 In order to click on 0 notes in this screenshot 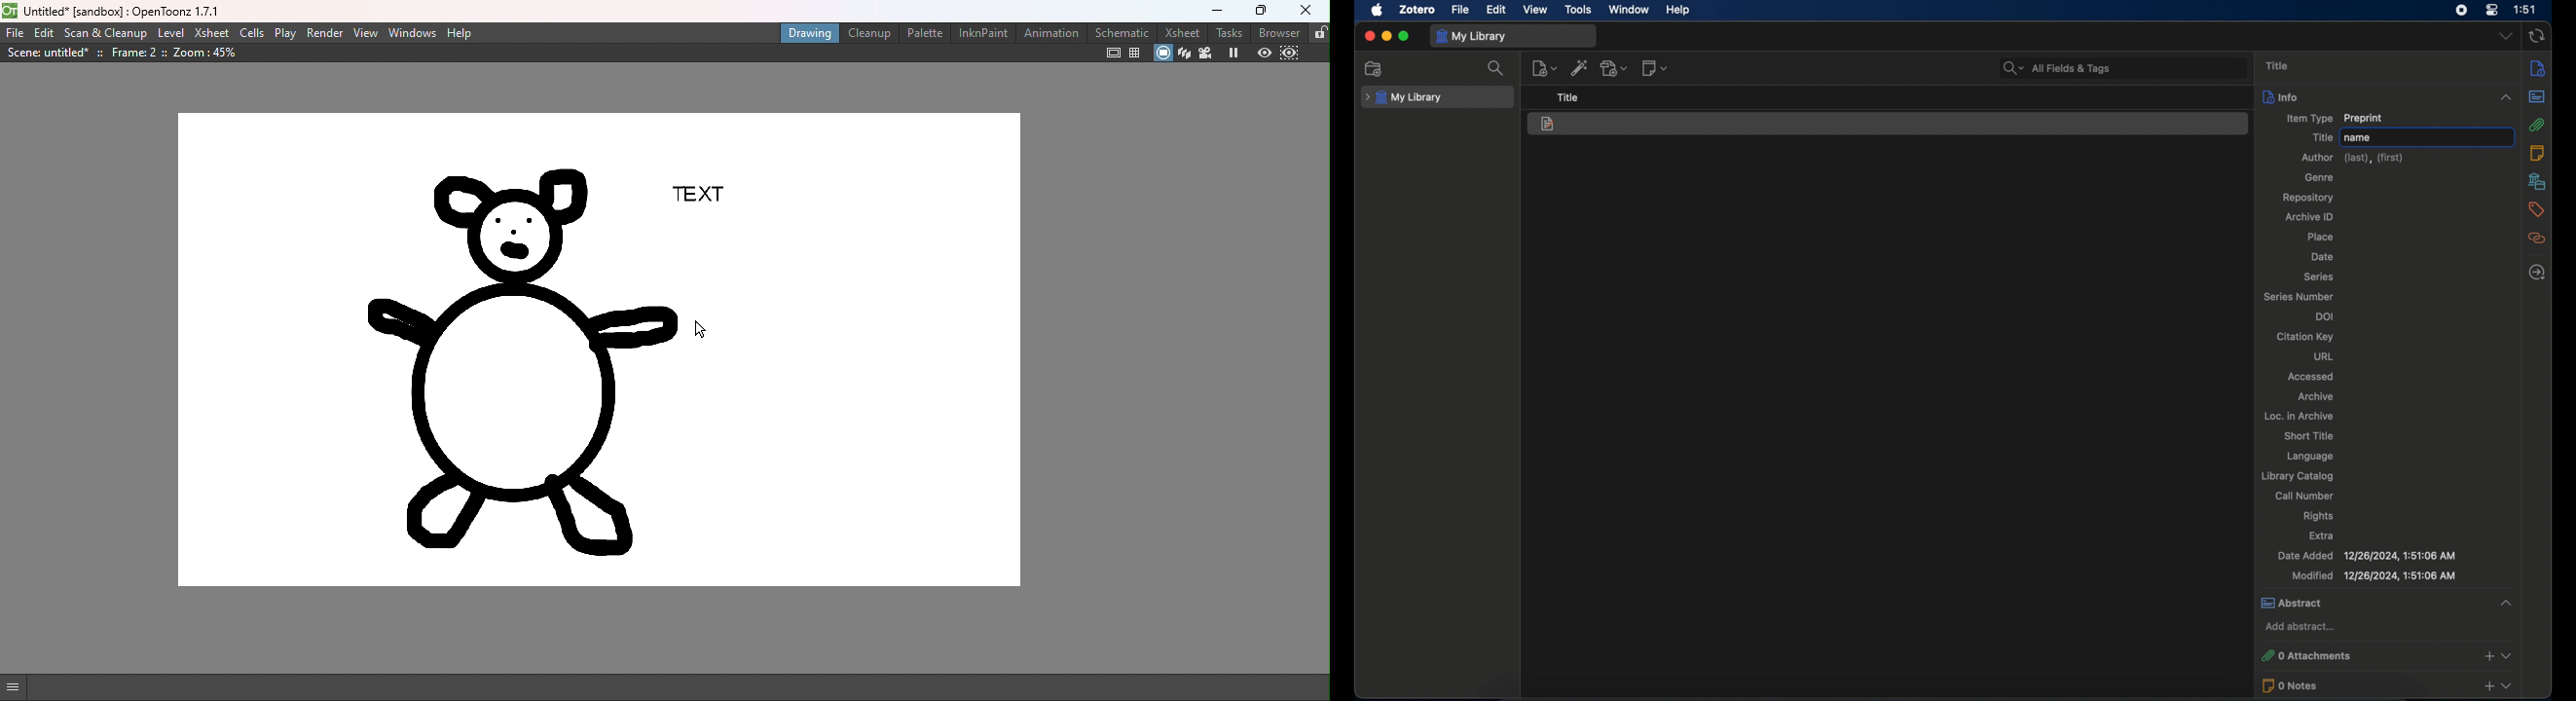, I will do `click(2386, 685)`.